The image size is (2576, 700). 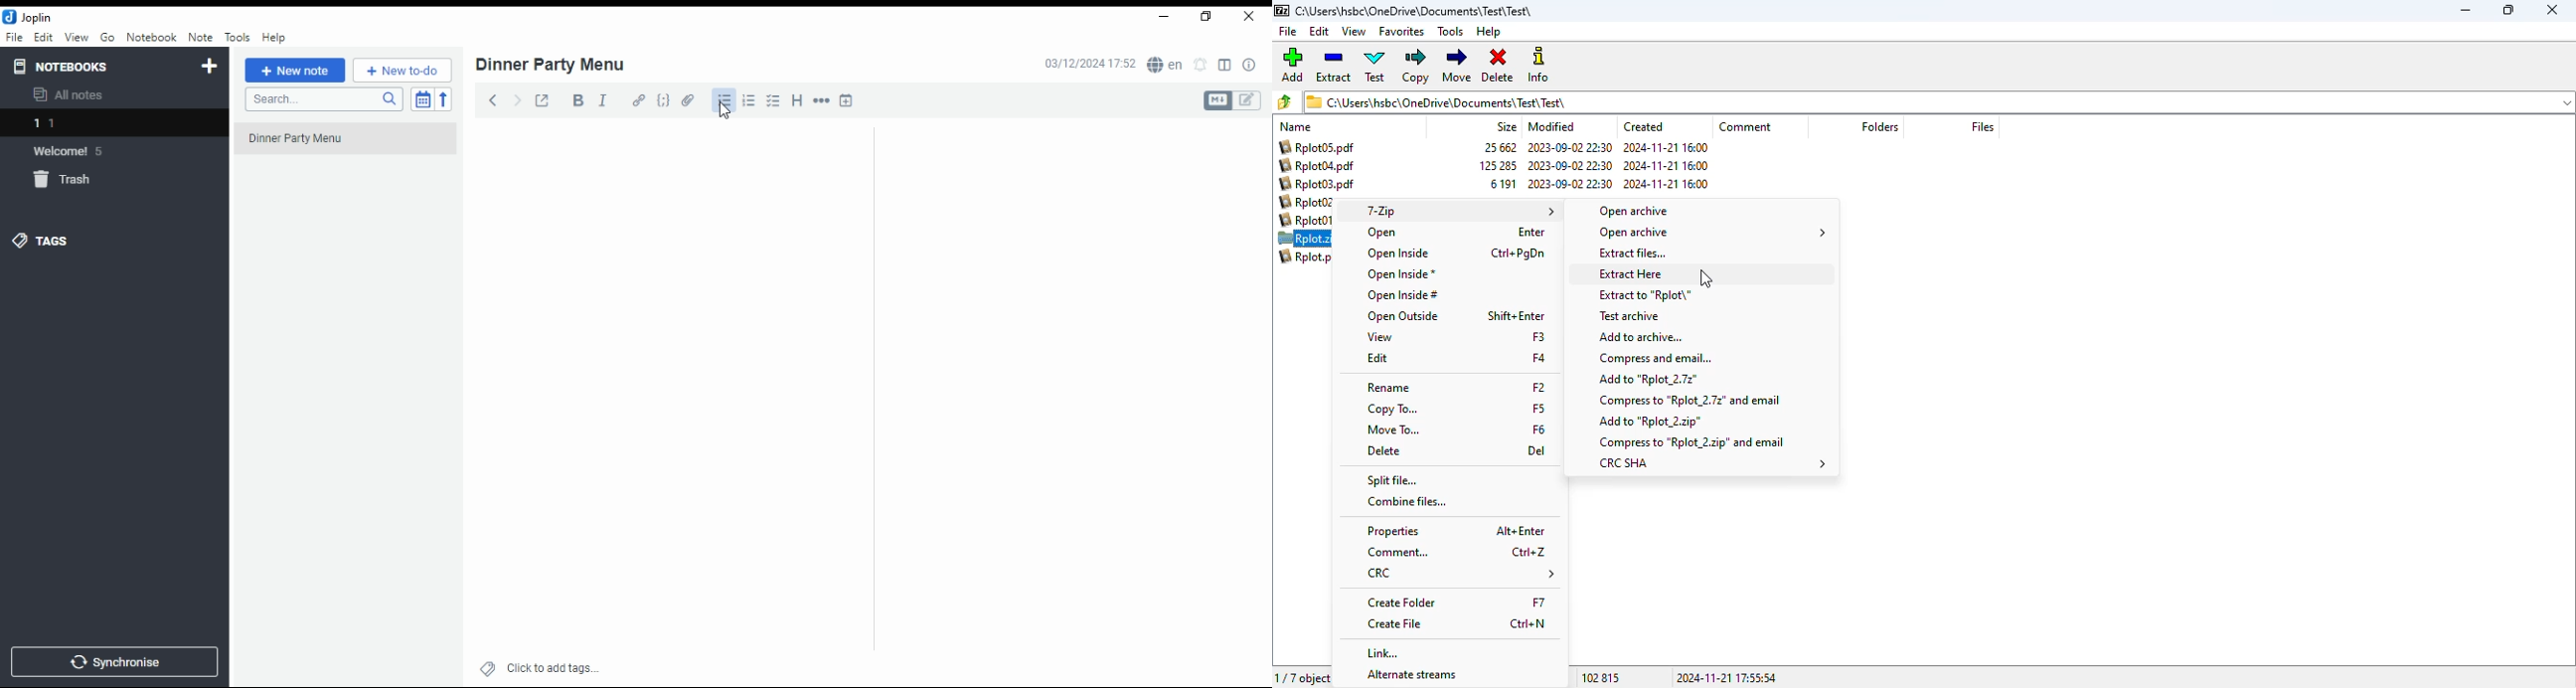 I want to click on bullet list, so click(x=726, y=100).